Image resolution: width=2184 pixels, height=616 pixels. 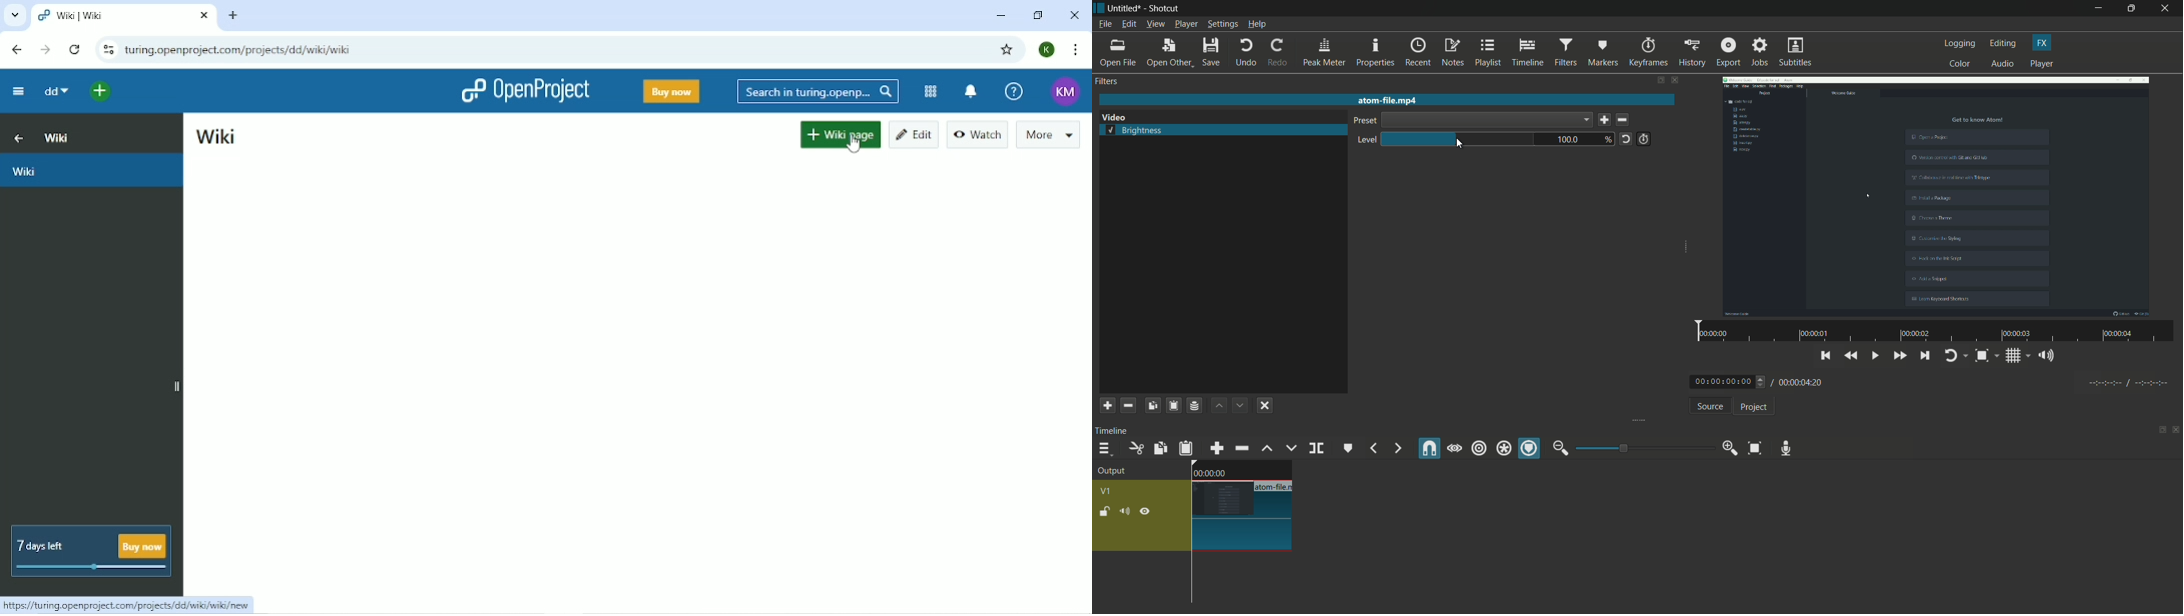 What do you see at coordinates (1956, 355) in the screenshot?
I see `toggle player logging` at bounding box center [1956, 355].